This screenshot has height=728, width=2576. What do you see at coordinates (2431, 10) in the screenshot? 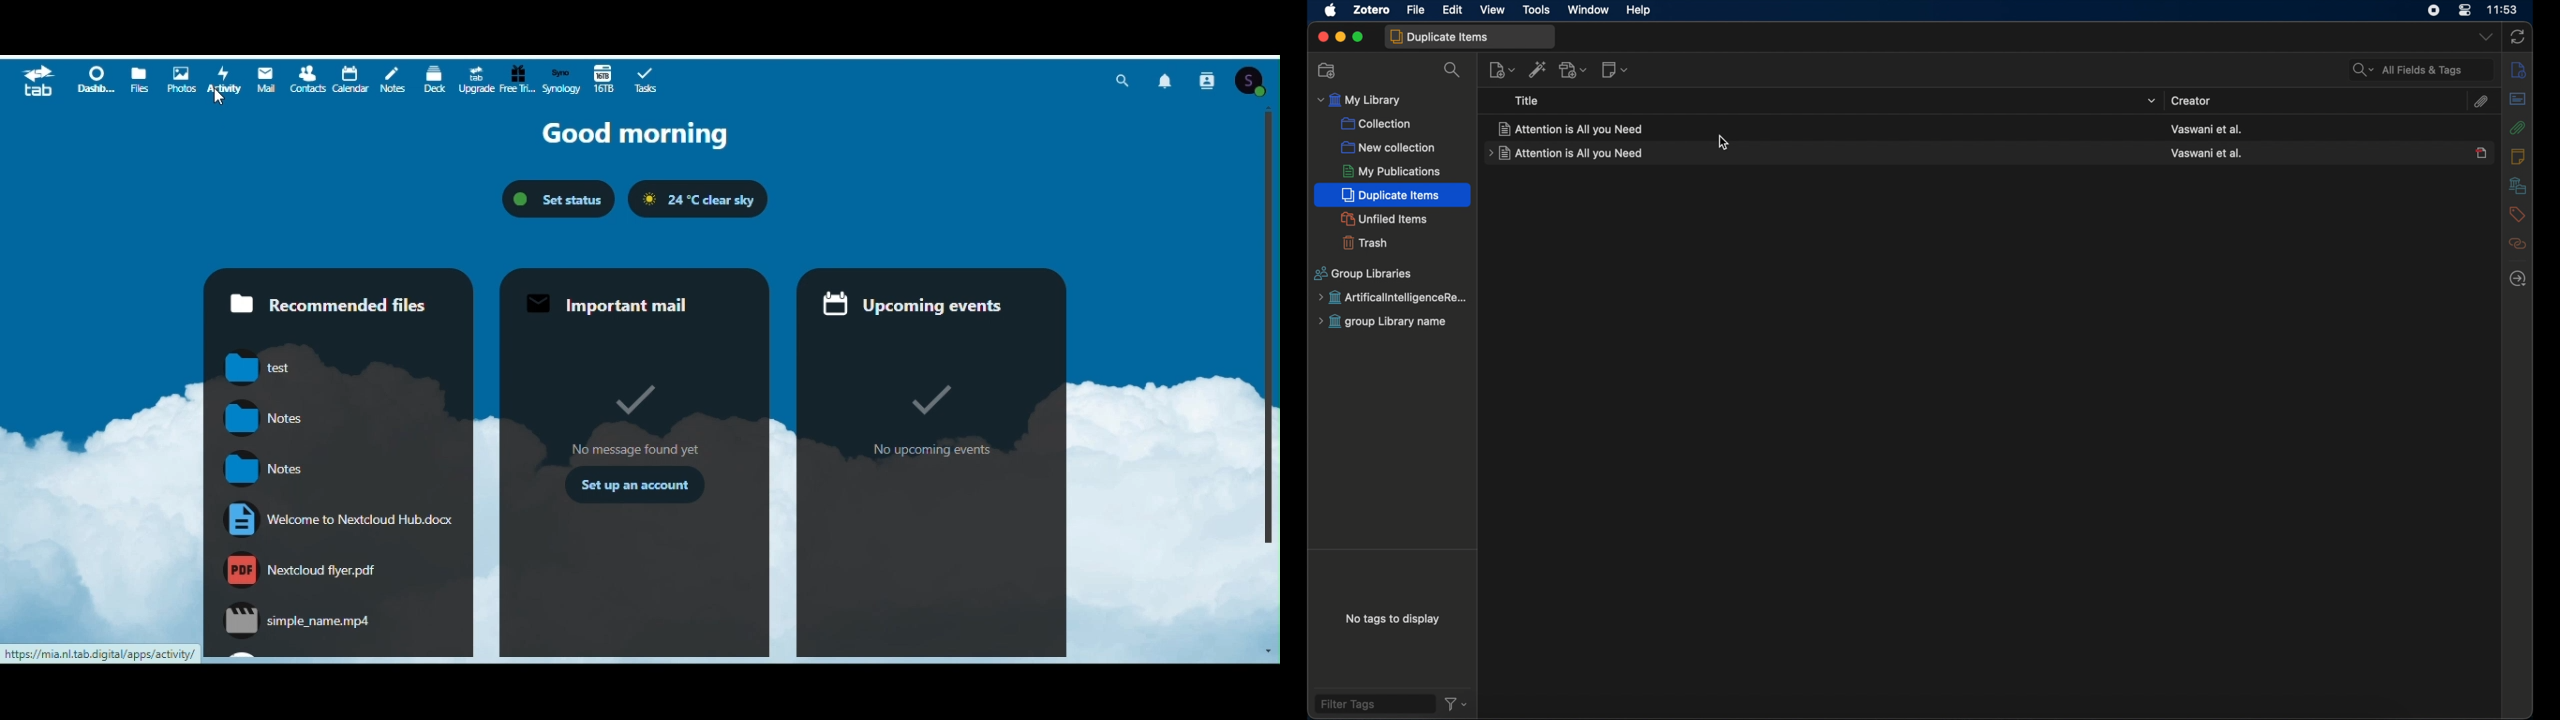
I see `screen recorder icon` at bounding box center [2431, 10].